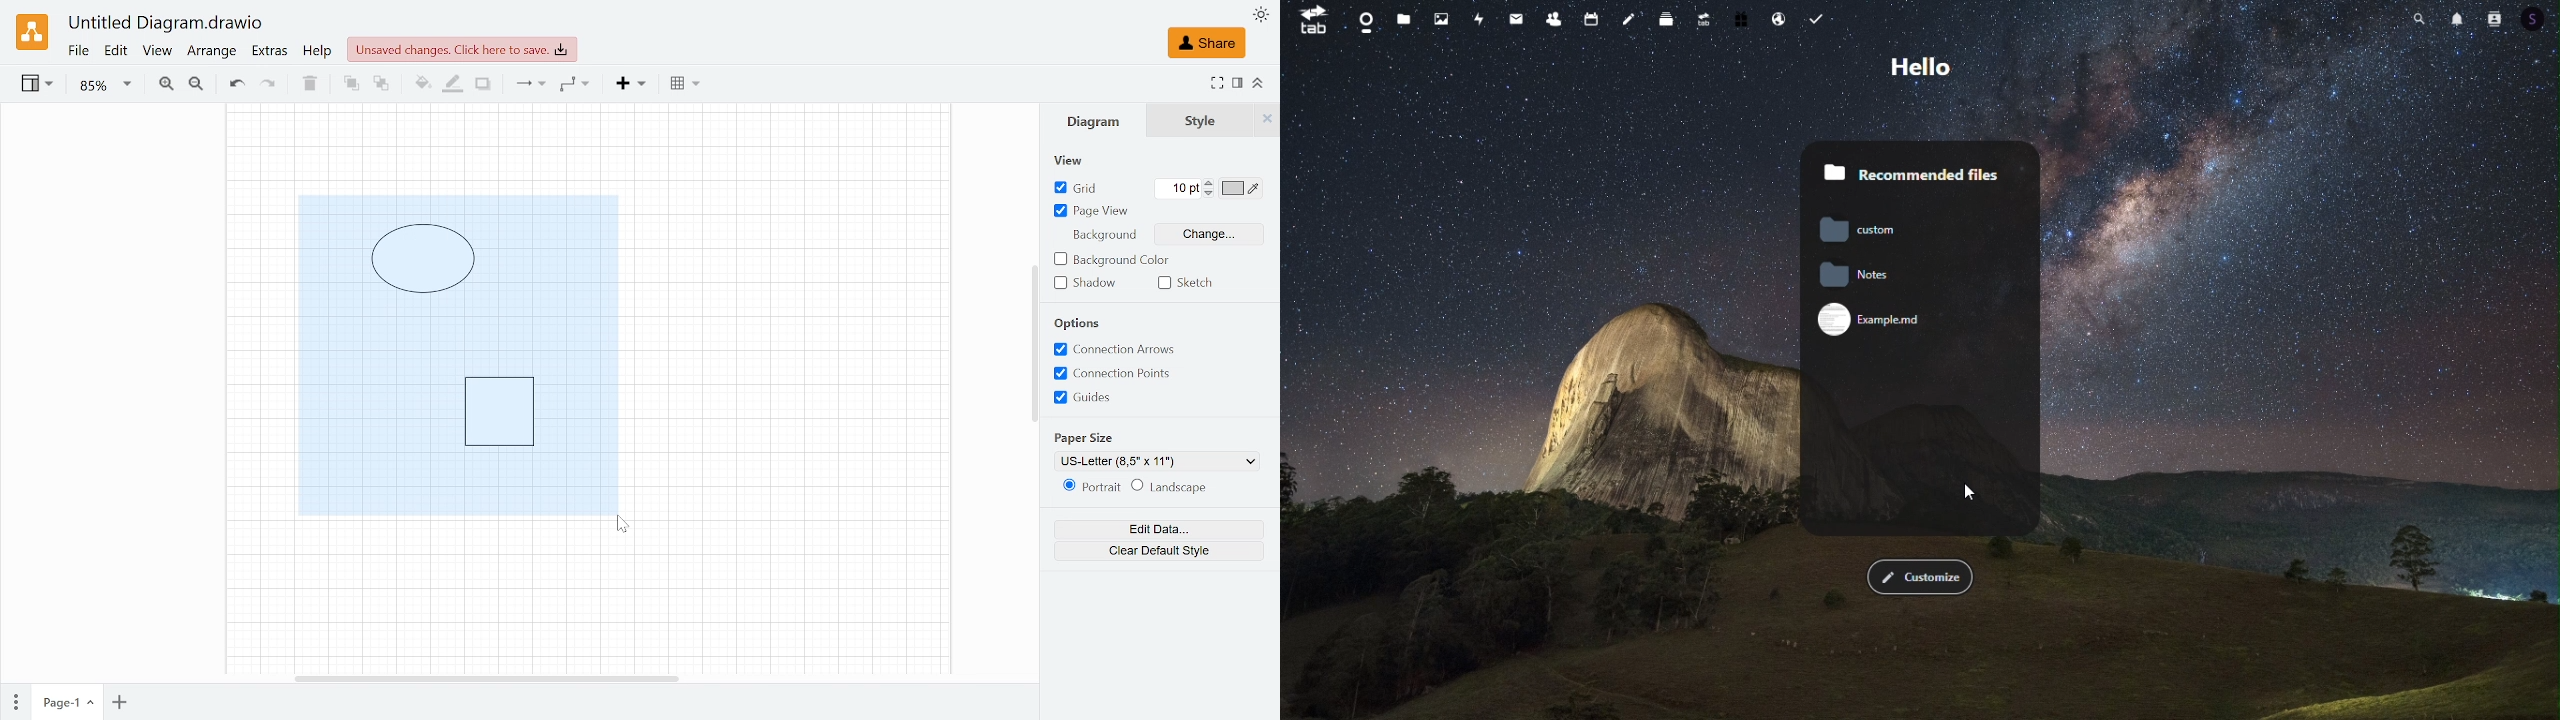 This screenshot has height=728, width=2576. Describe the element at coordinates (1898, 276) in the screenshot. I see `Notes` at that location.